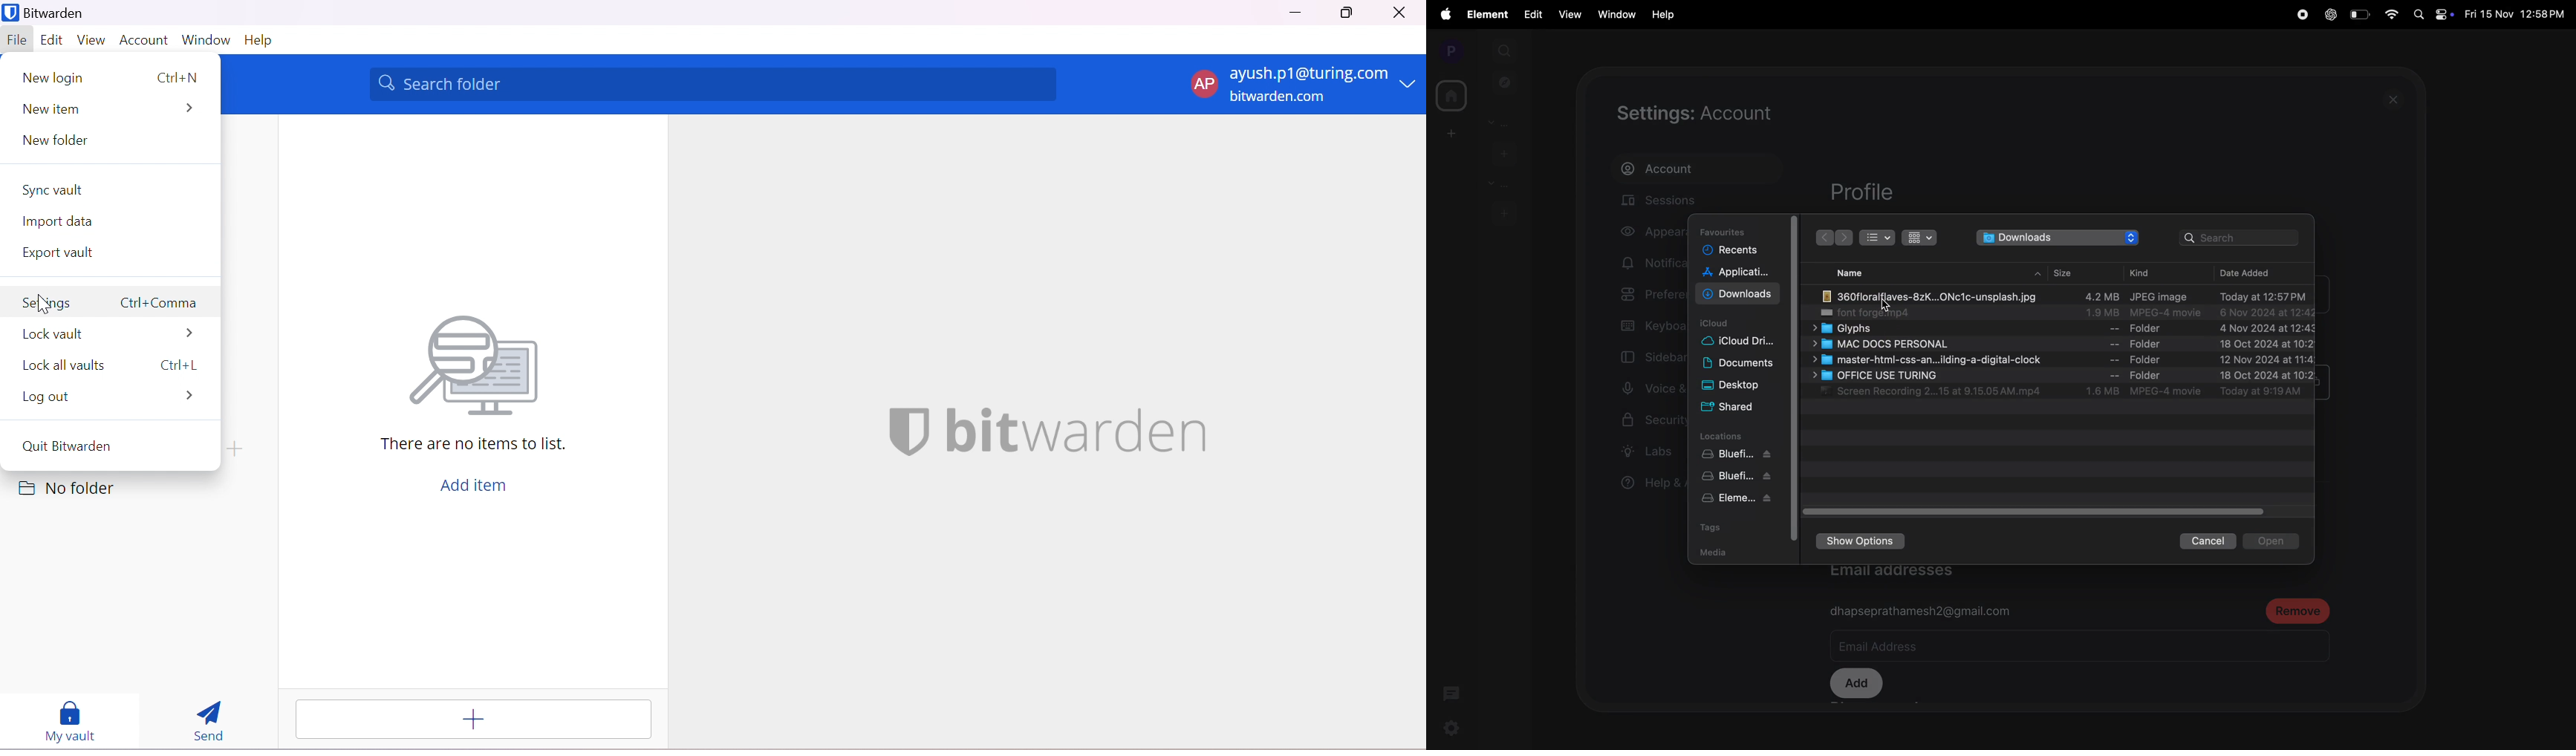  Describe the element at coordinates (1449, 133) in the screenshot. I see `add` at that location.